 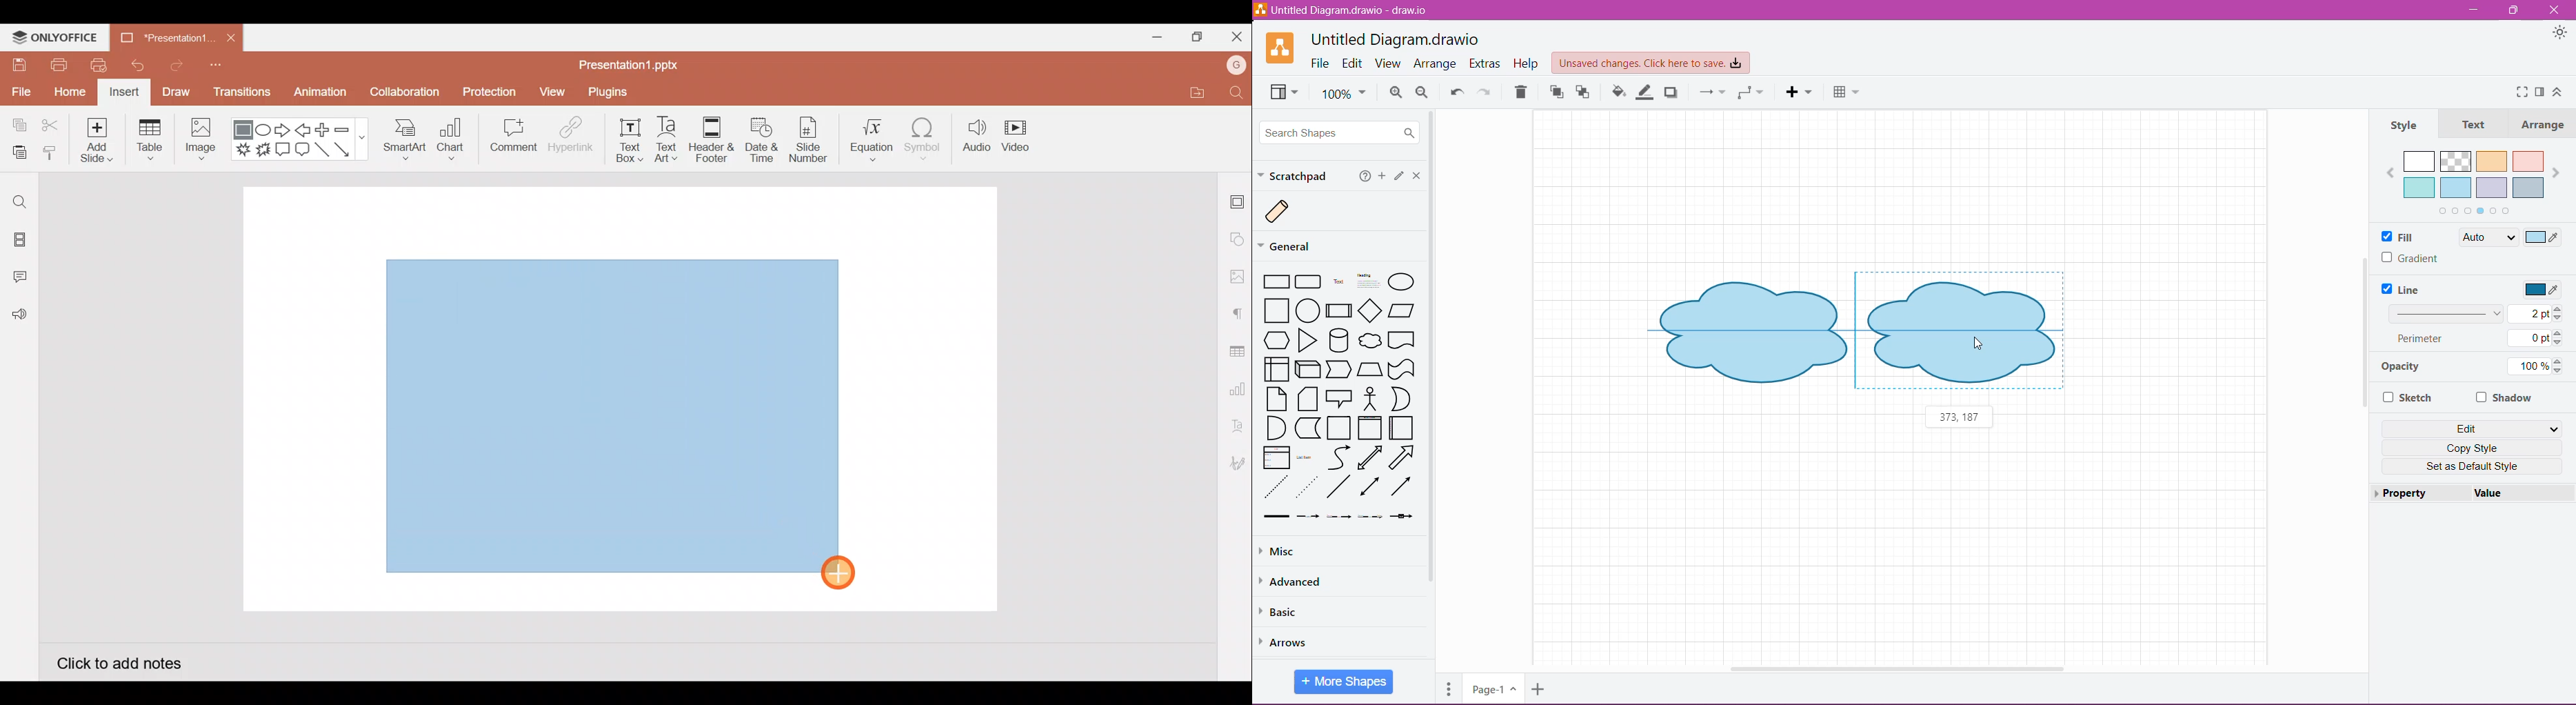 I want to click on Symbol, so click(x=924, y=136).